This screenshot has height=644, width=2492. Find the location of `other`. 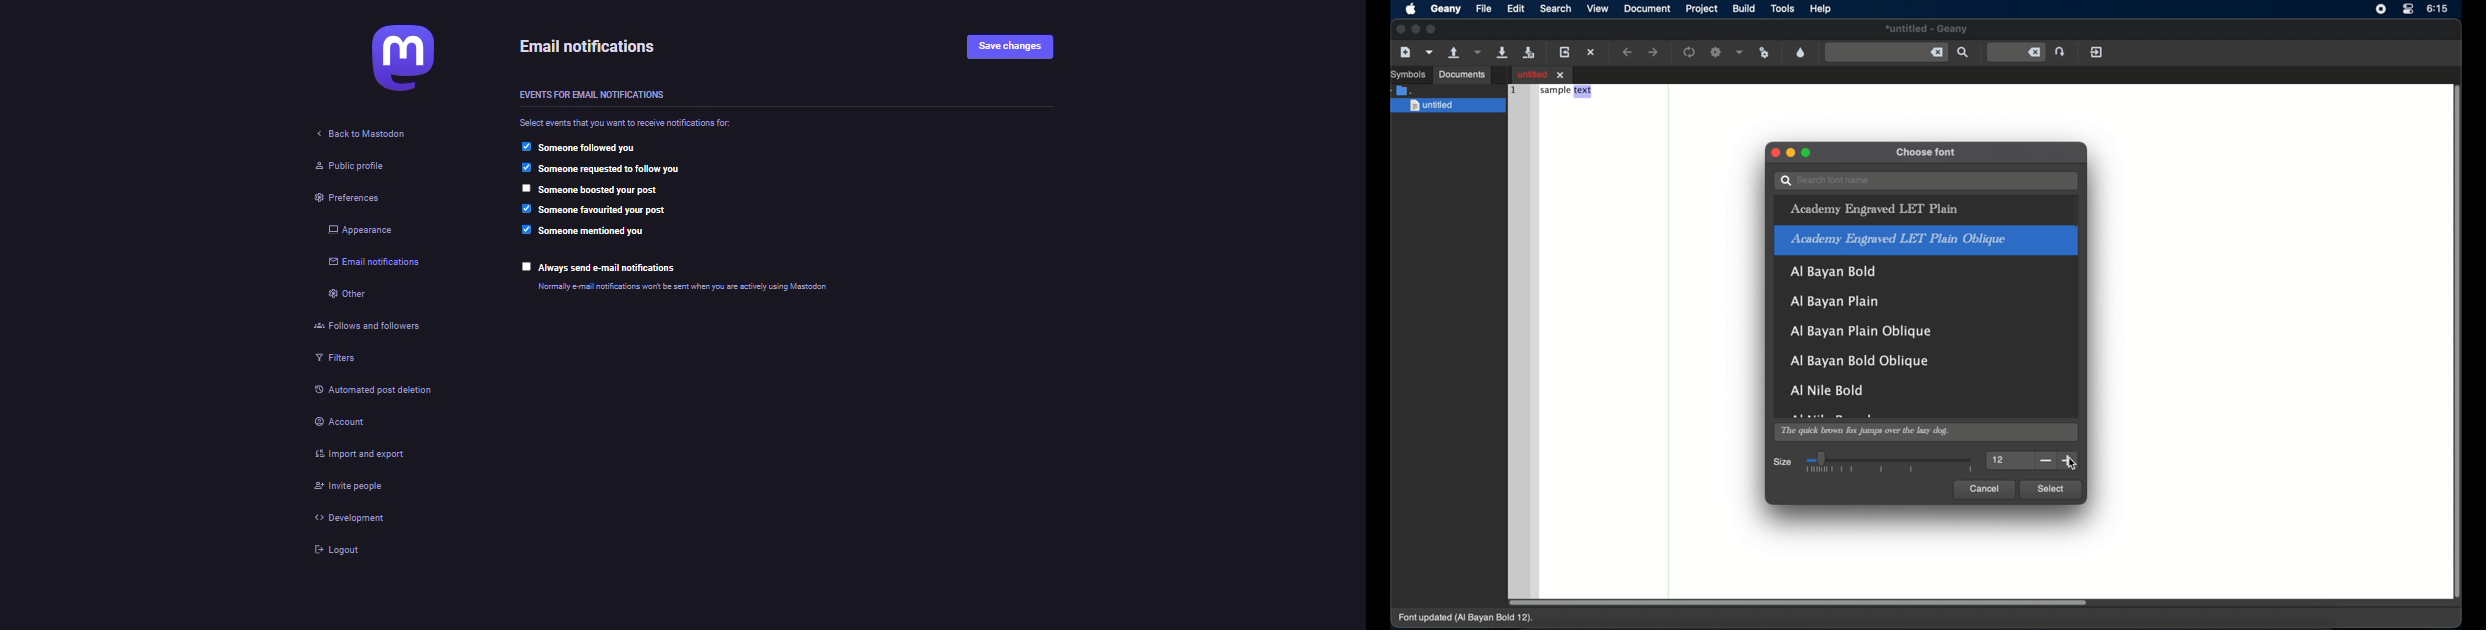

other is located at coordinates (338, 293).